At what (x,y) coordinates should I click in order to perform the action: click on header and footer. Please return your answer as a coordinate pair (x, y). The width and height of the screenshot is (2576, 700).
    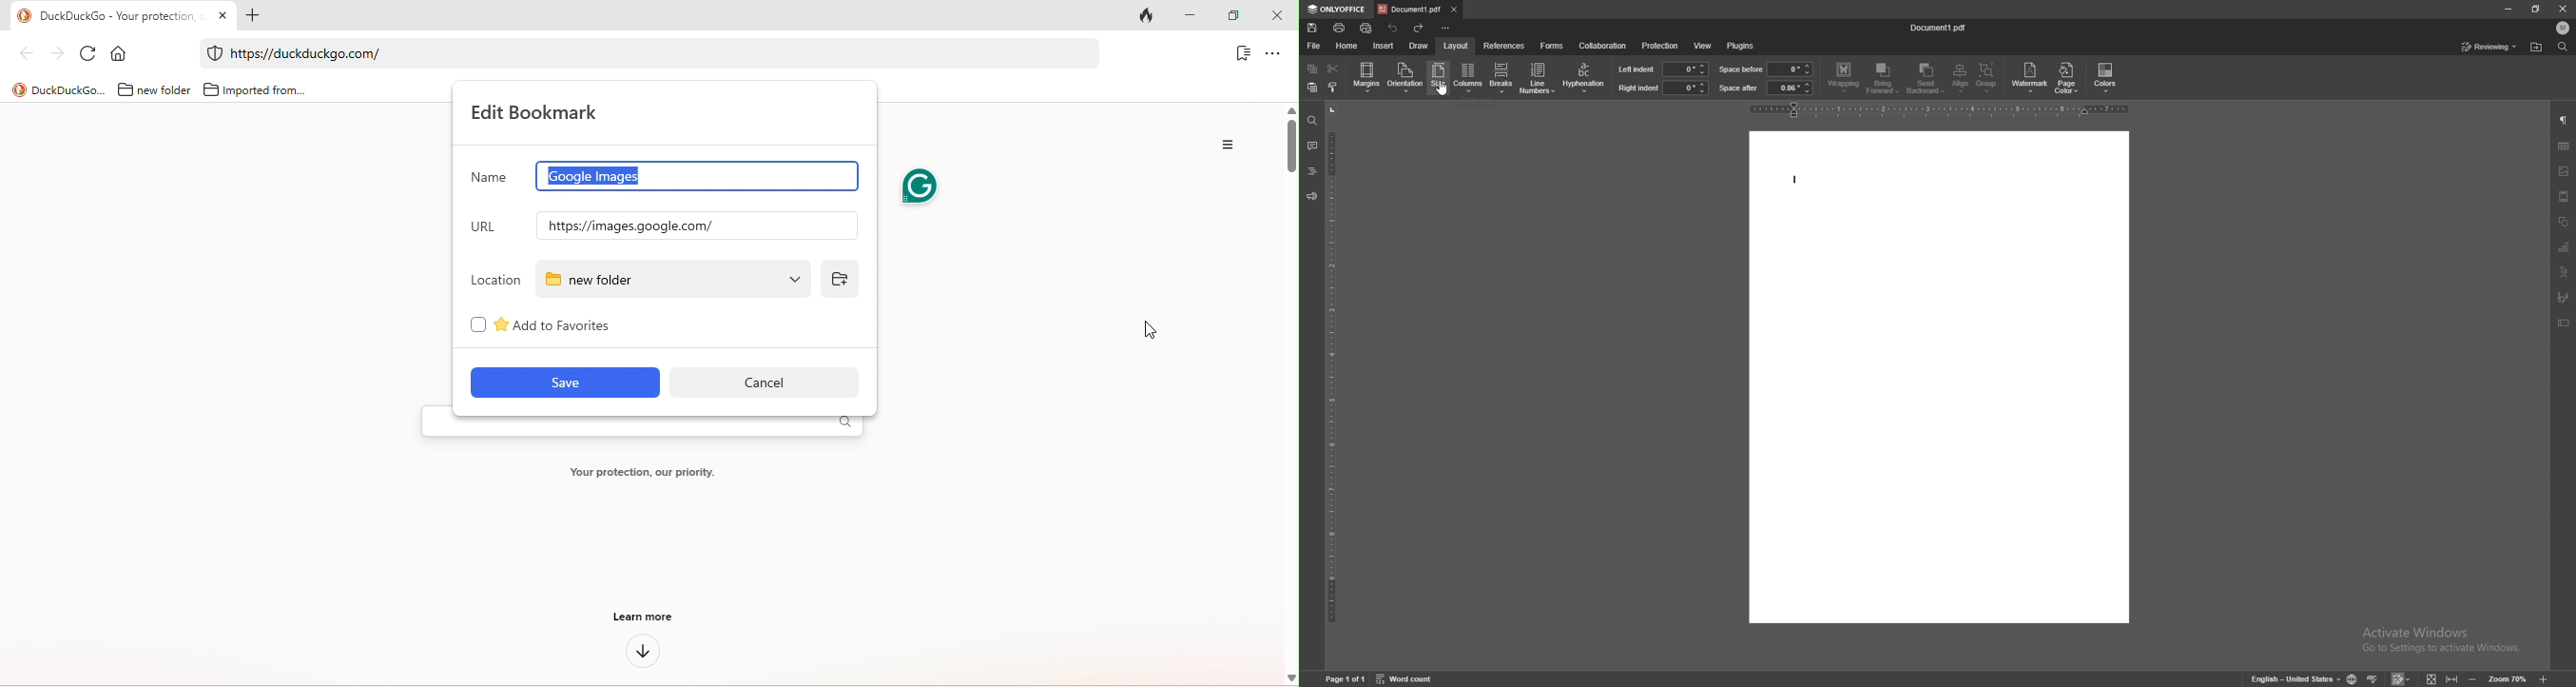
    Looking at the image, I should click on (2564, 196).